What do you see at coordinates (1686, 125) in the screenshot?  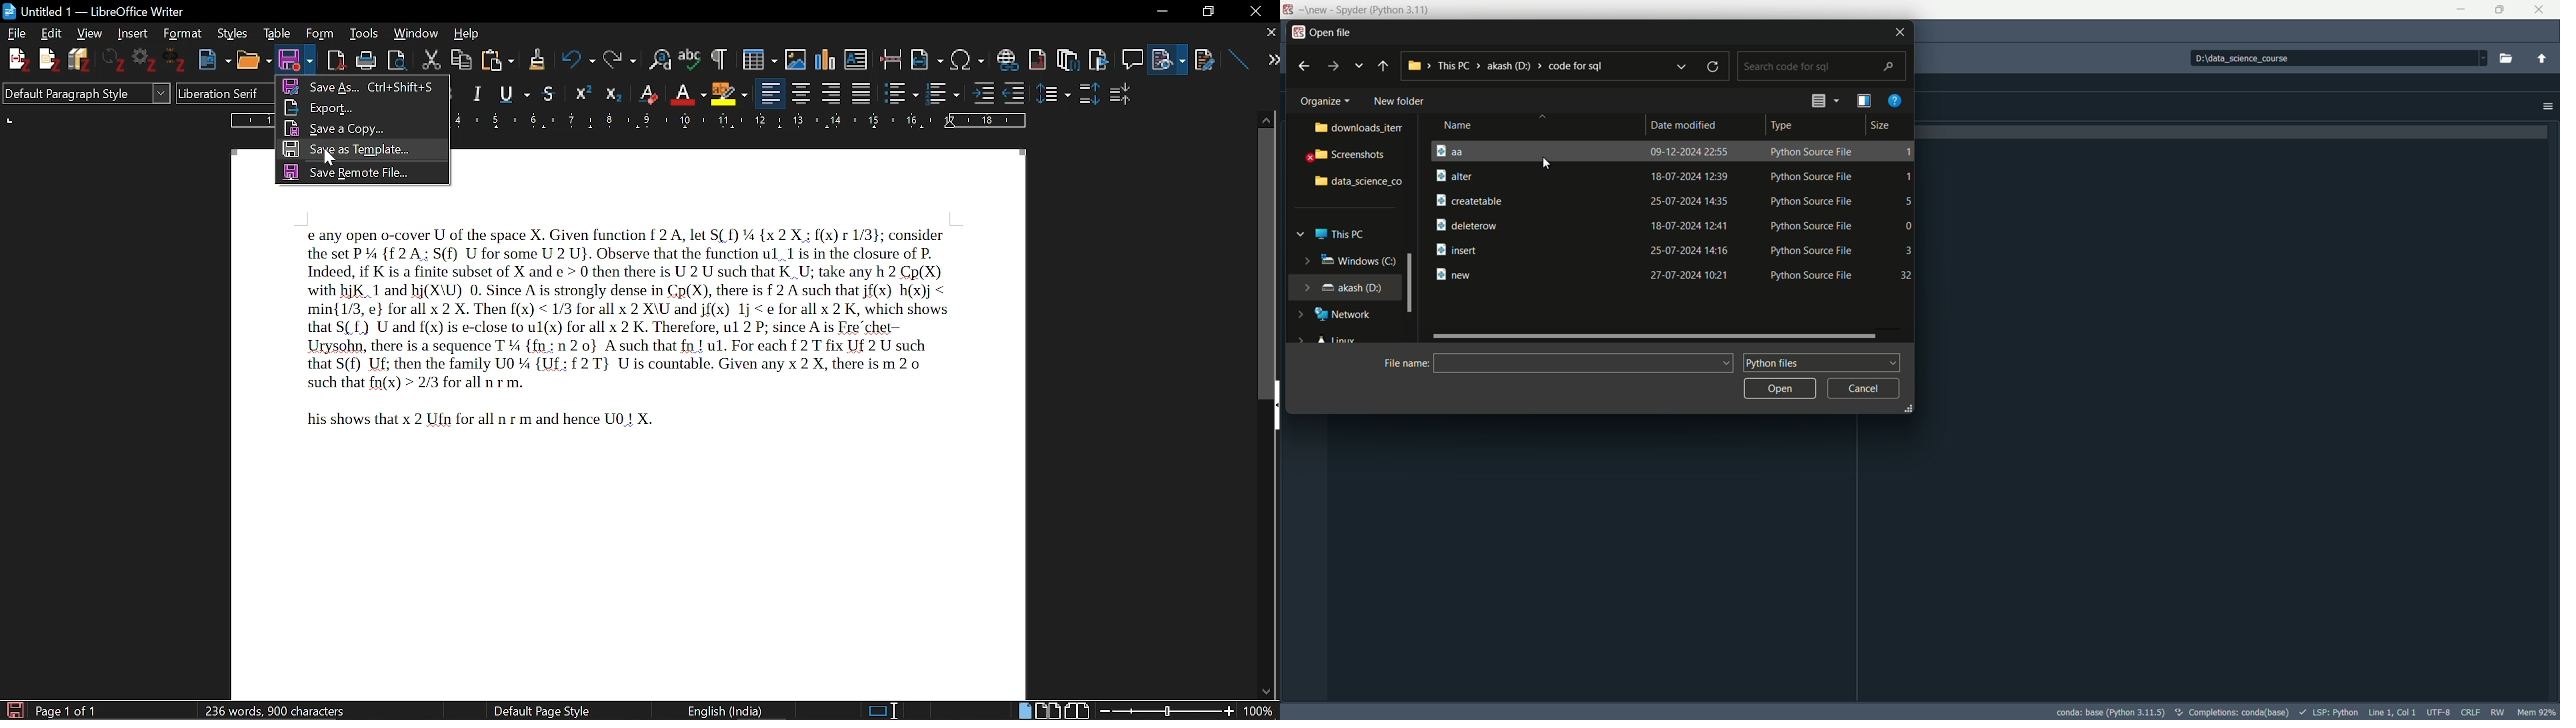 I see `date modified` at bounding box center [1686, 125].